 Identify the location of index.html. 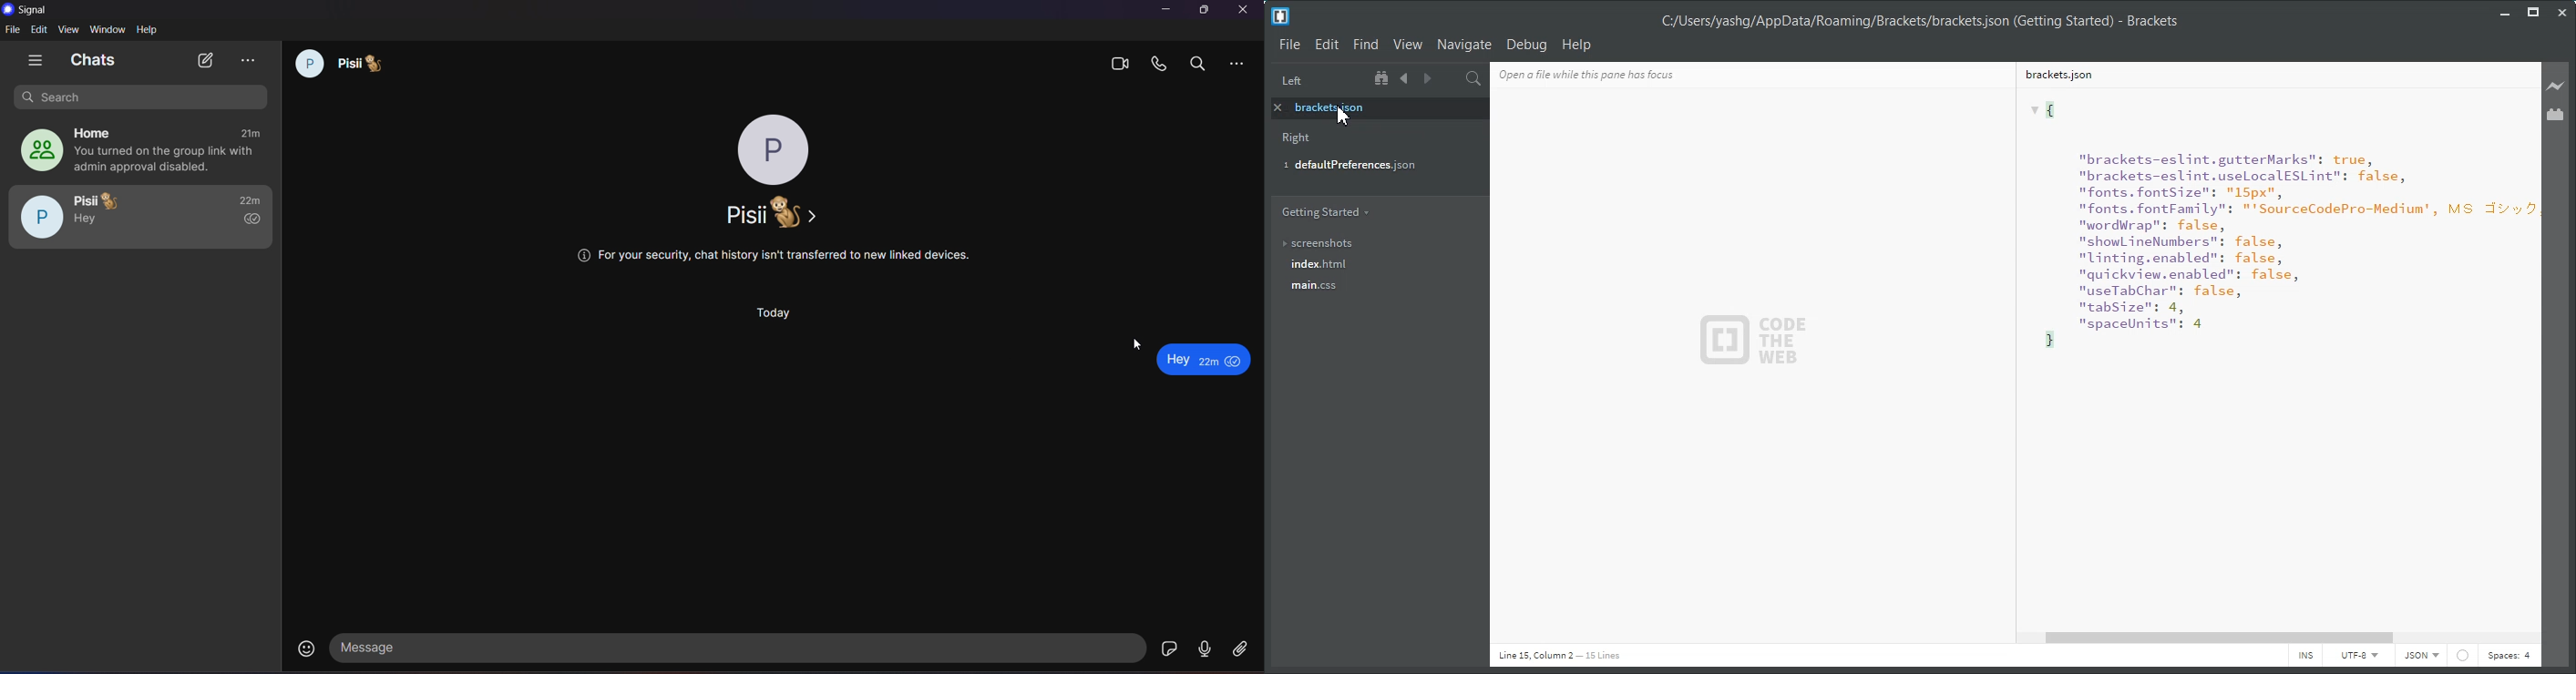
(1377, 265).